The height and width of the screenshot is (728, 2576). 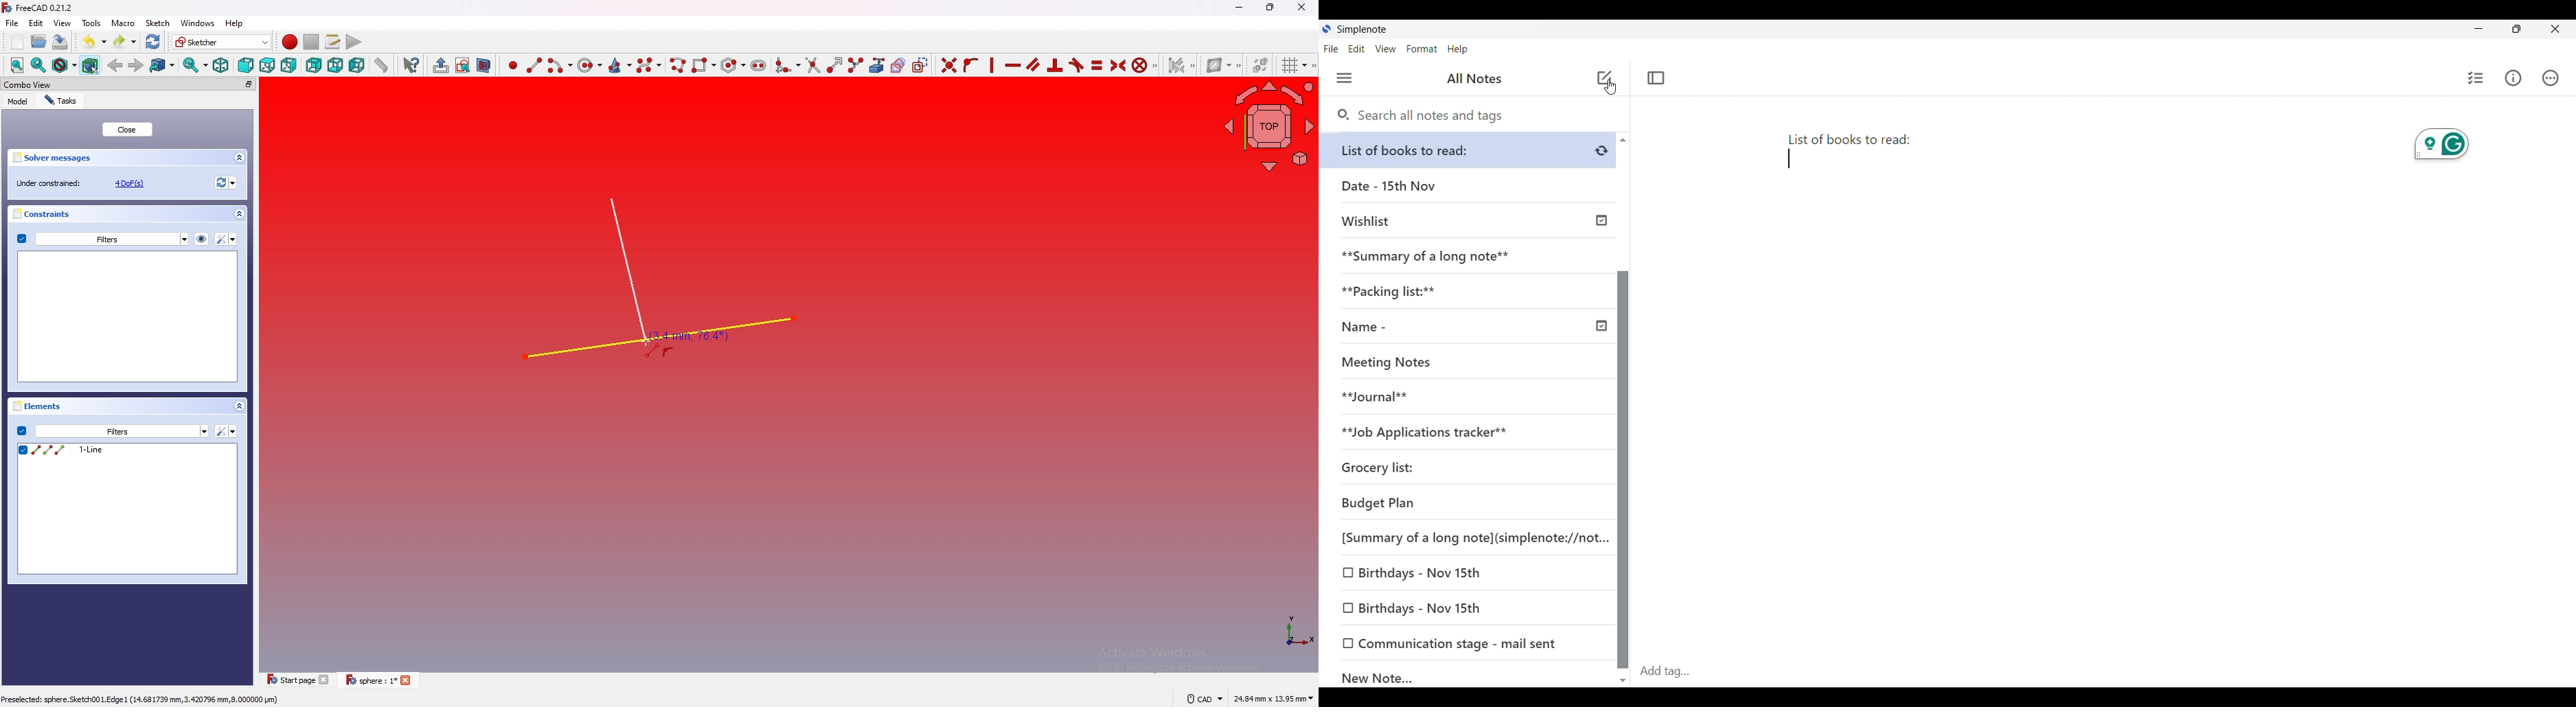 I want to click on Select associated constraints, so click(x=1179, y=65).